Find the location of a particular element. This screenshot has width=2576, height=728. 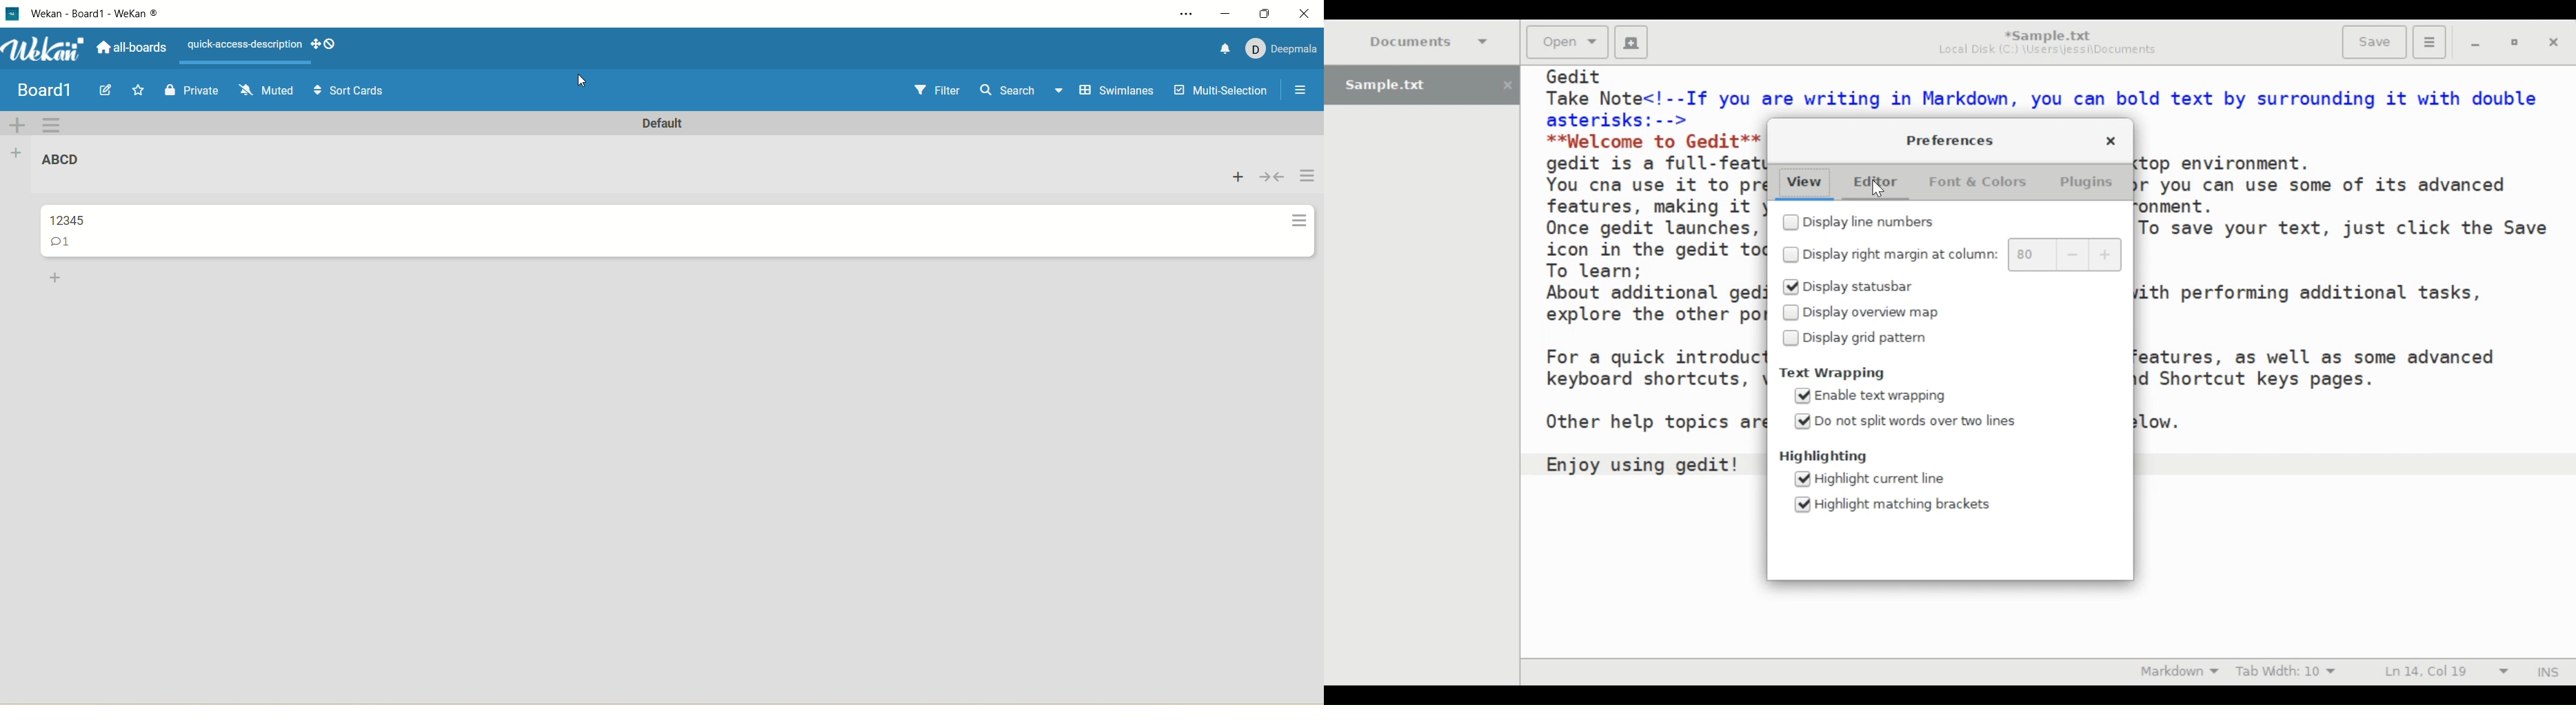

all boards is located at coordinates (130, 50).